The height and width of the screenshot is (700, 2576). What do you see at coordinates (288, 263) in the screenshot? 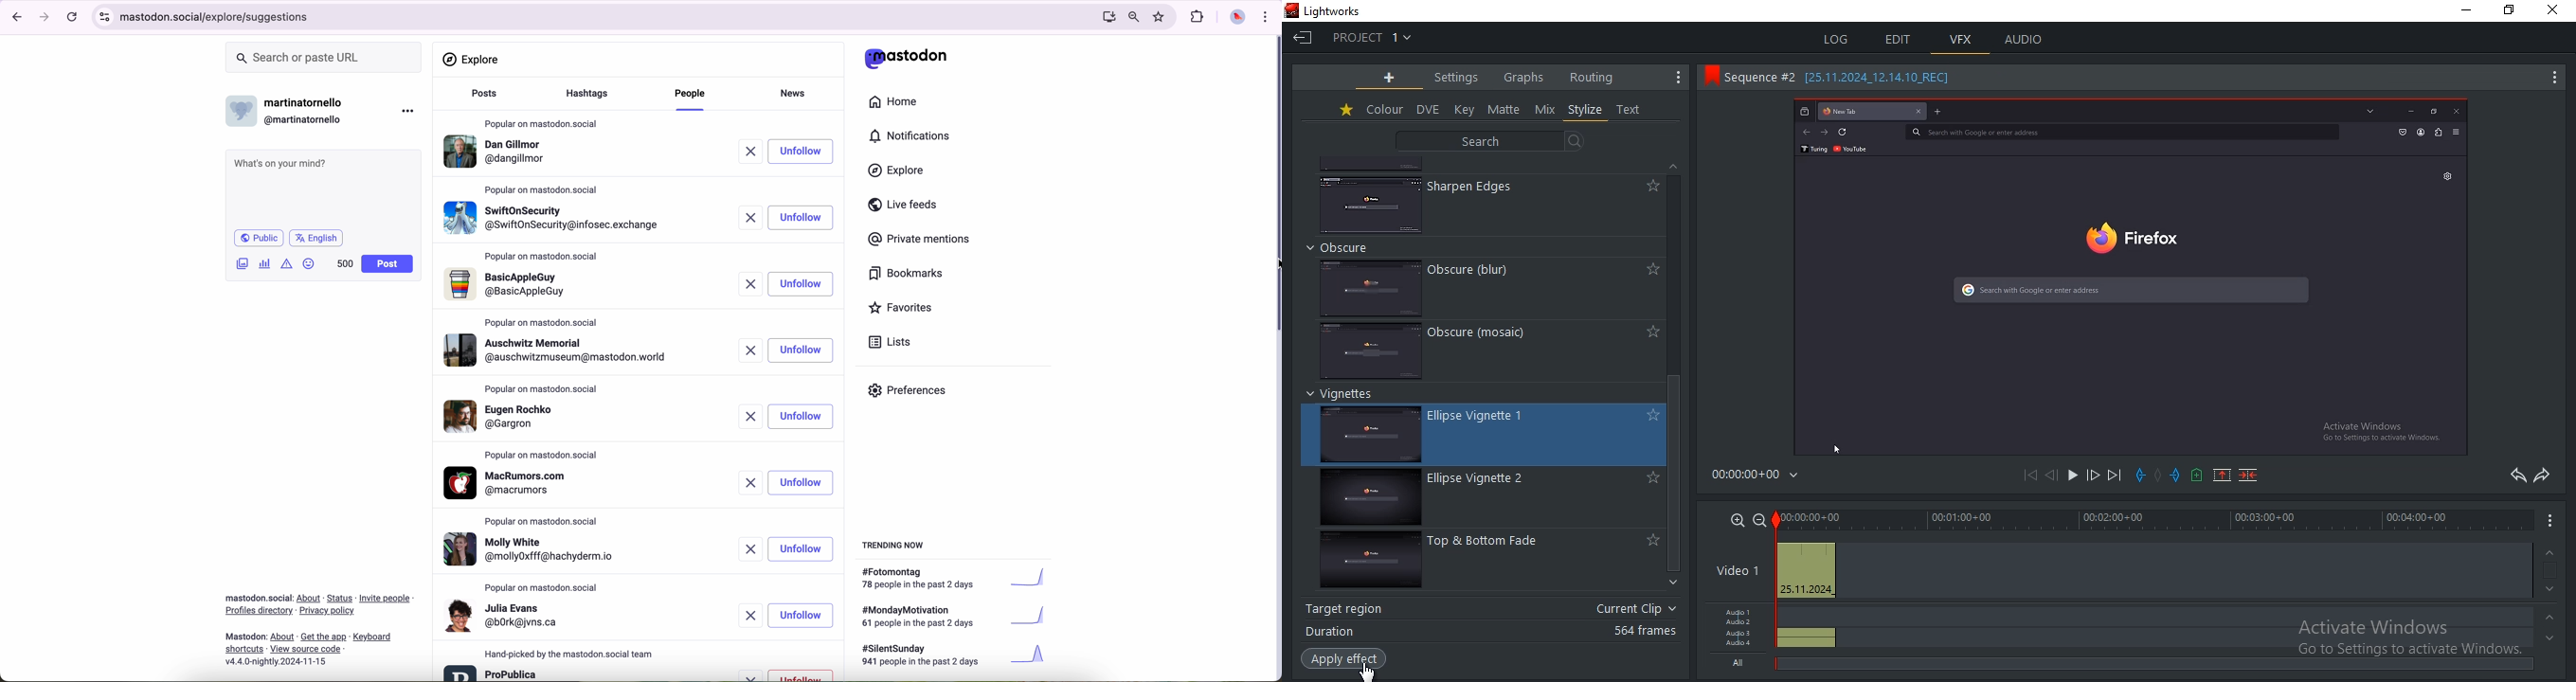
I see `icon` at bounding box center [288, 263].